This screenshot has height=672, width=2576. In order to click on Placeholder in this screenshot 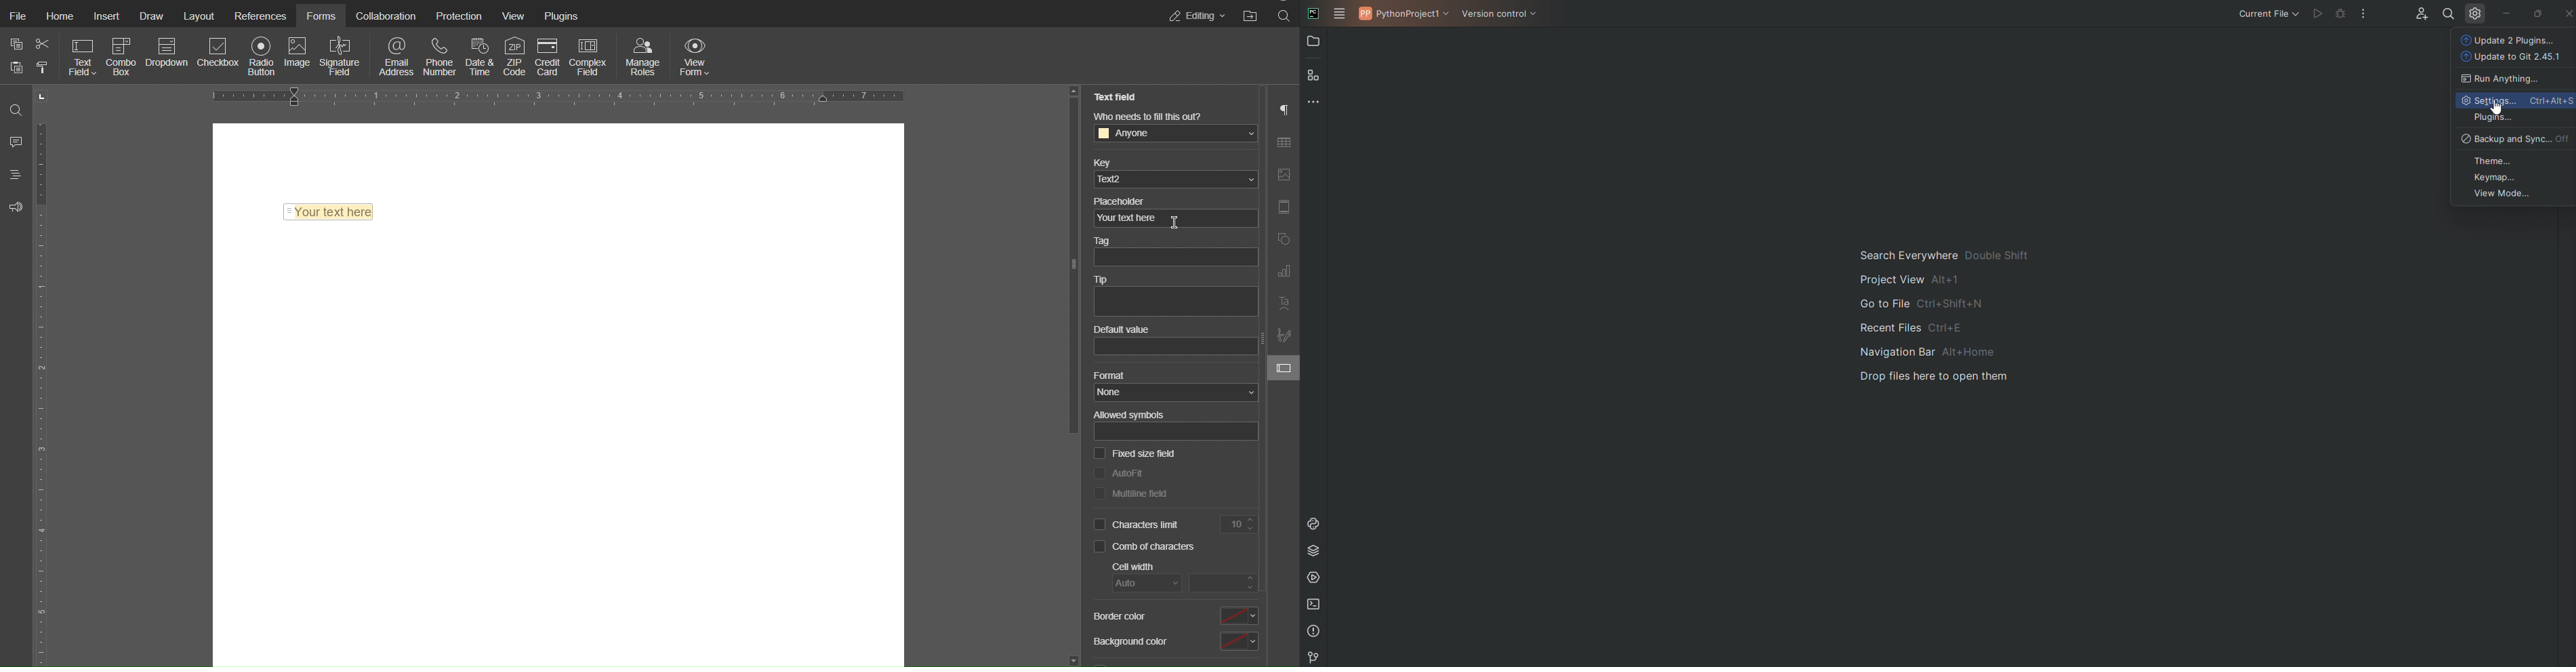, I will do `click(1175, 212)`.